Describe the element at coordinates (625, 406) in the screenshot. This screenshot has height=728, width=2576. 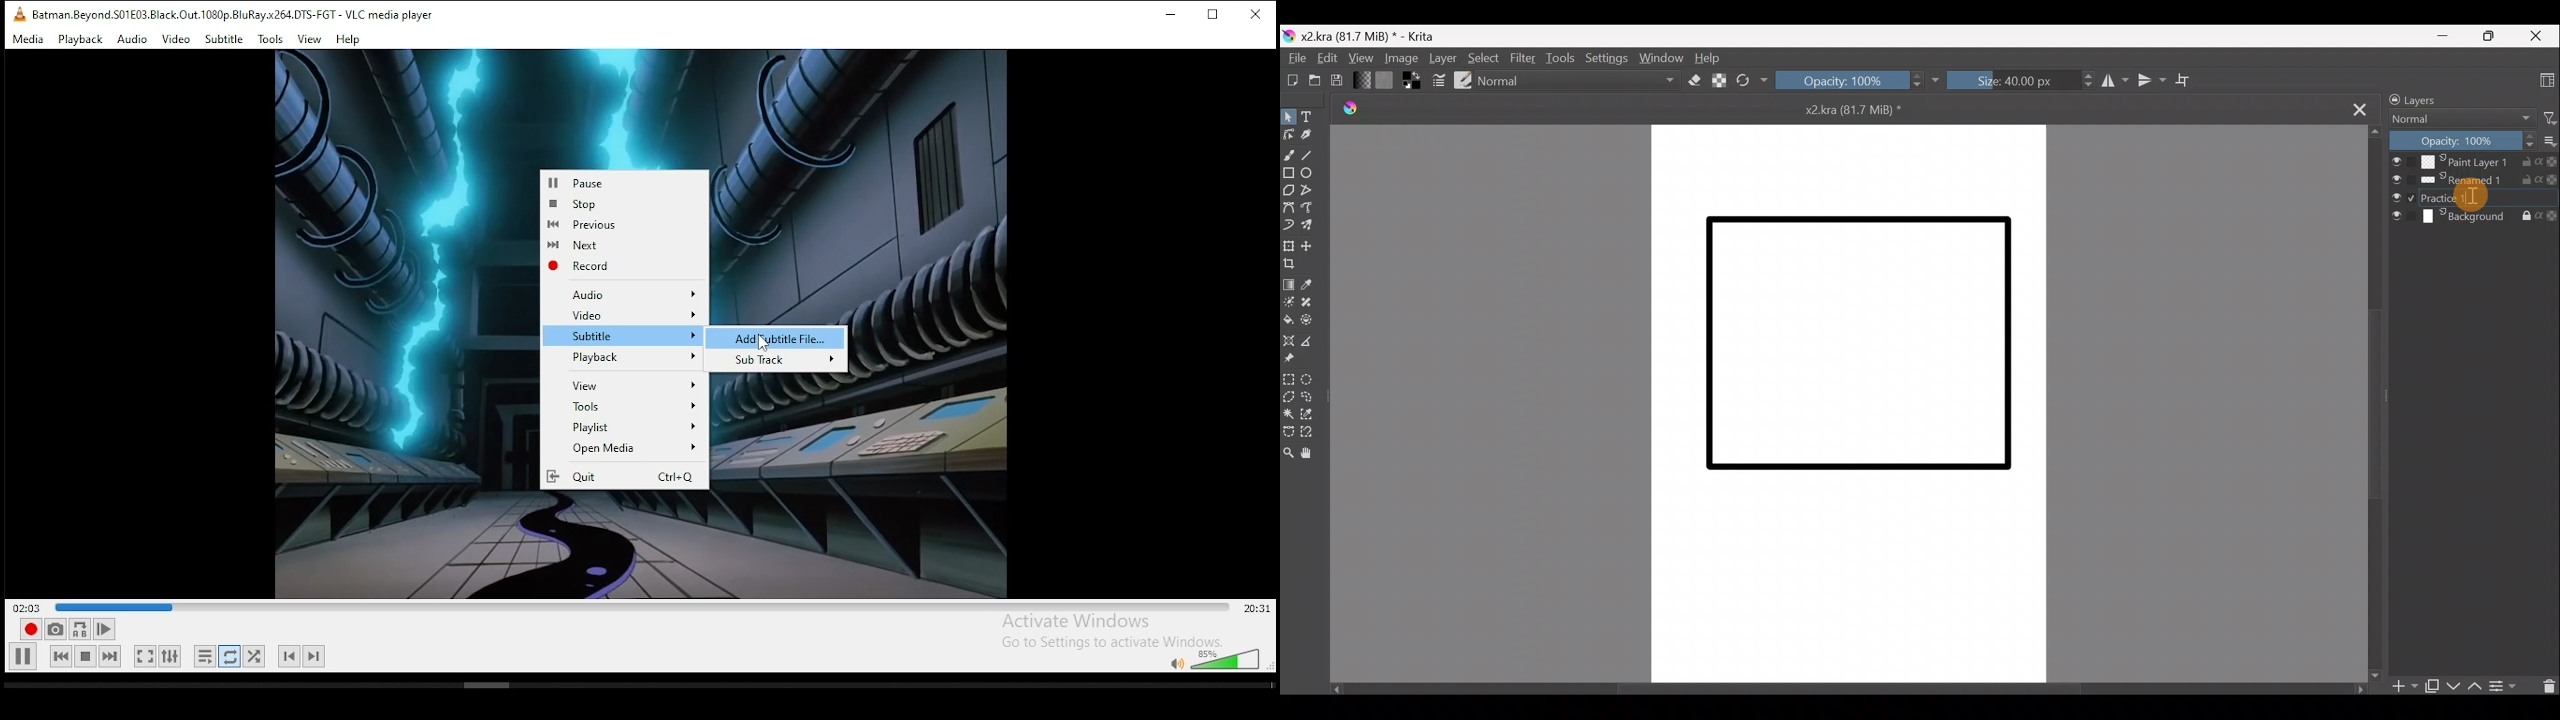
I see `Tools options` at that location.